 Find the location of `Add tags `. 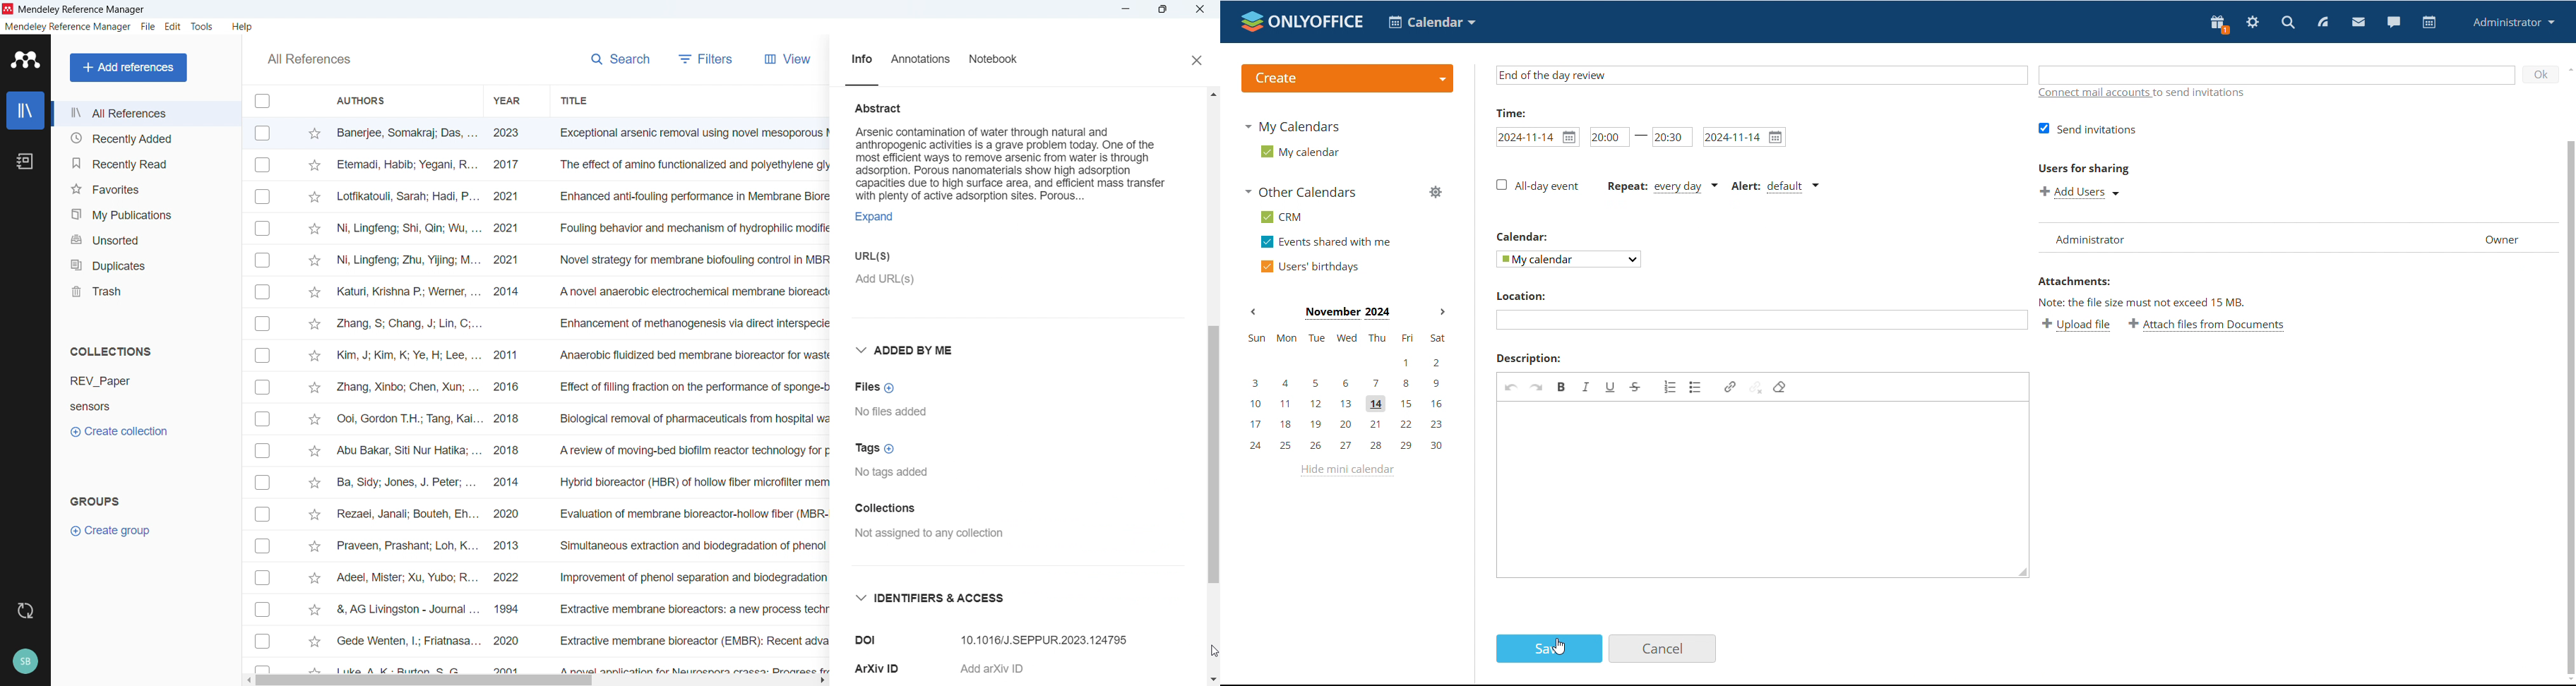

Add tags  is located at coordinates (873, 447).